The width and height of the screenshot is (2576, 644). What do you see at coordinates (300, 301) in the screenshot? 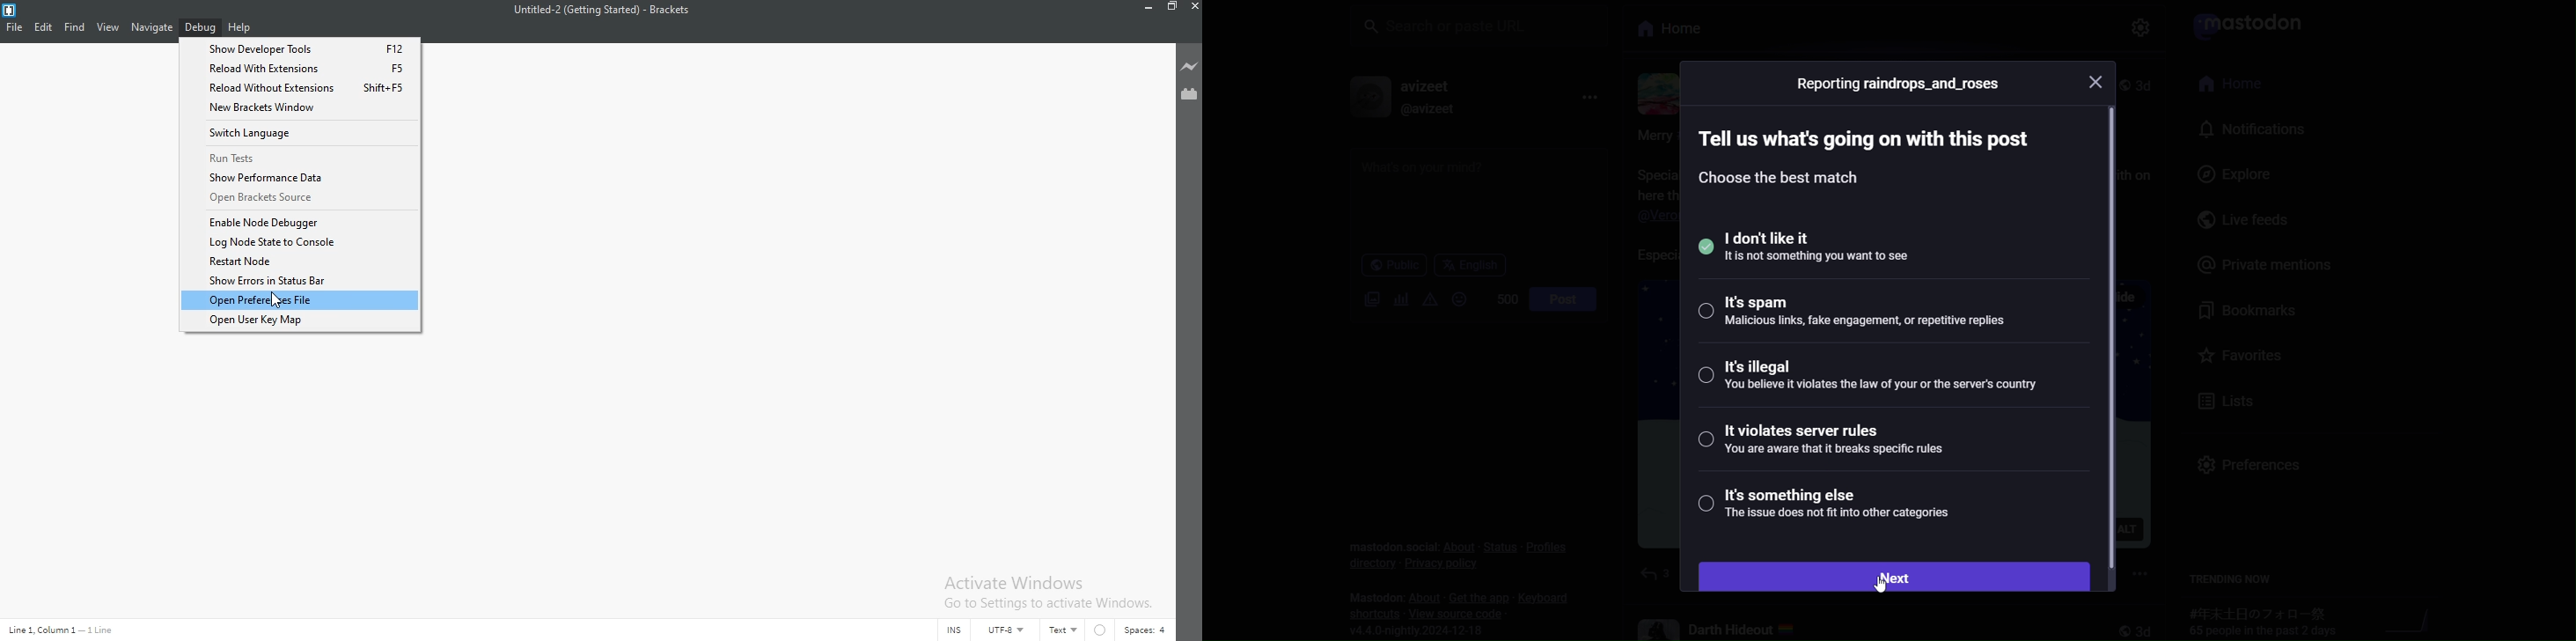
I see `Open Preferences File` at bounding box center [300, 301].